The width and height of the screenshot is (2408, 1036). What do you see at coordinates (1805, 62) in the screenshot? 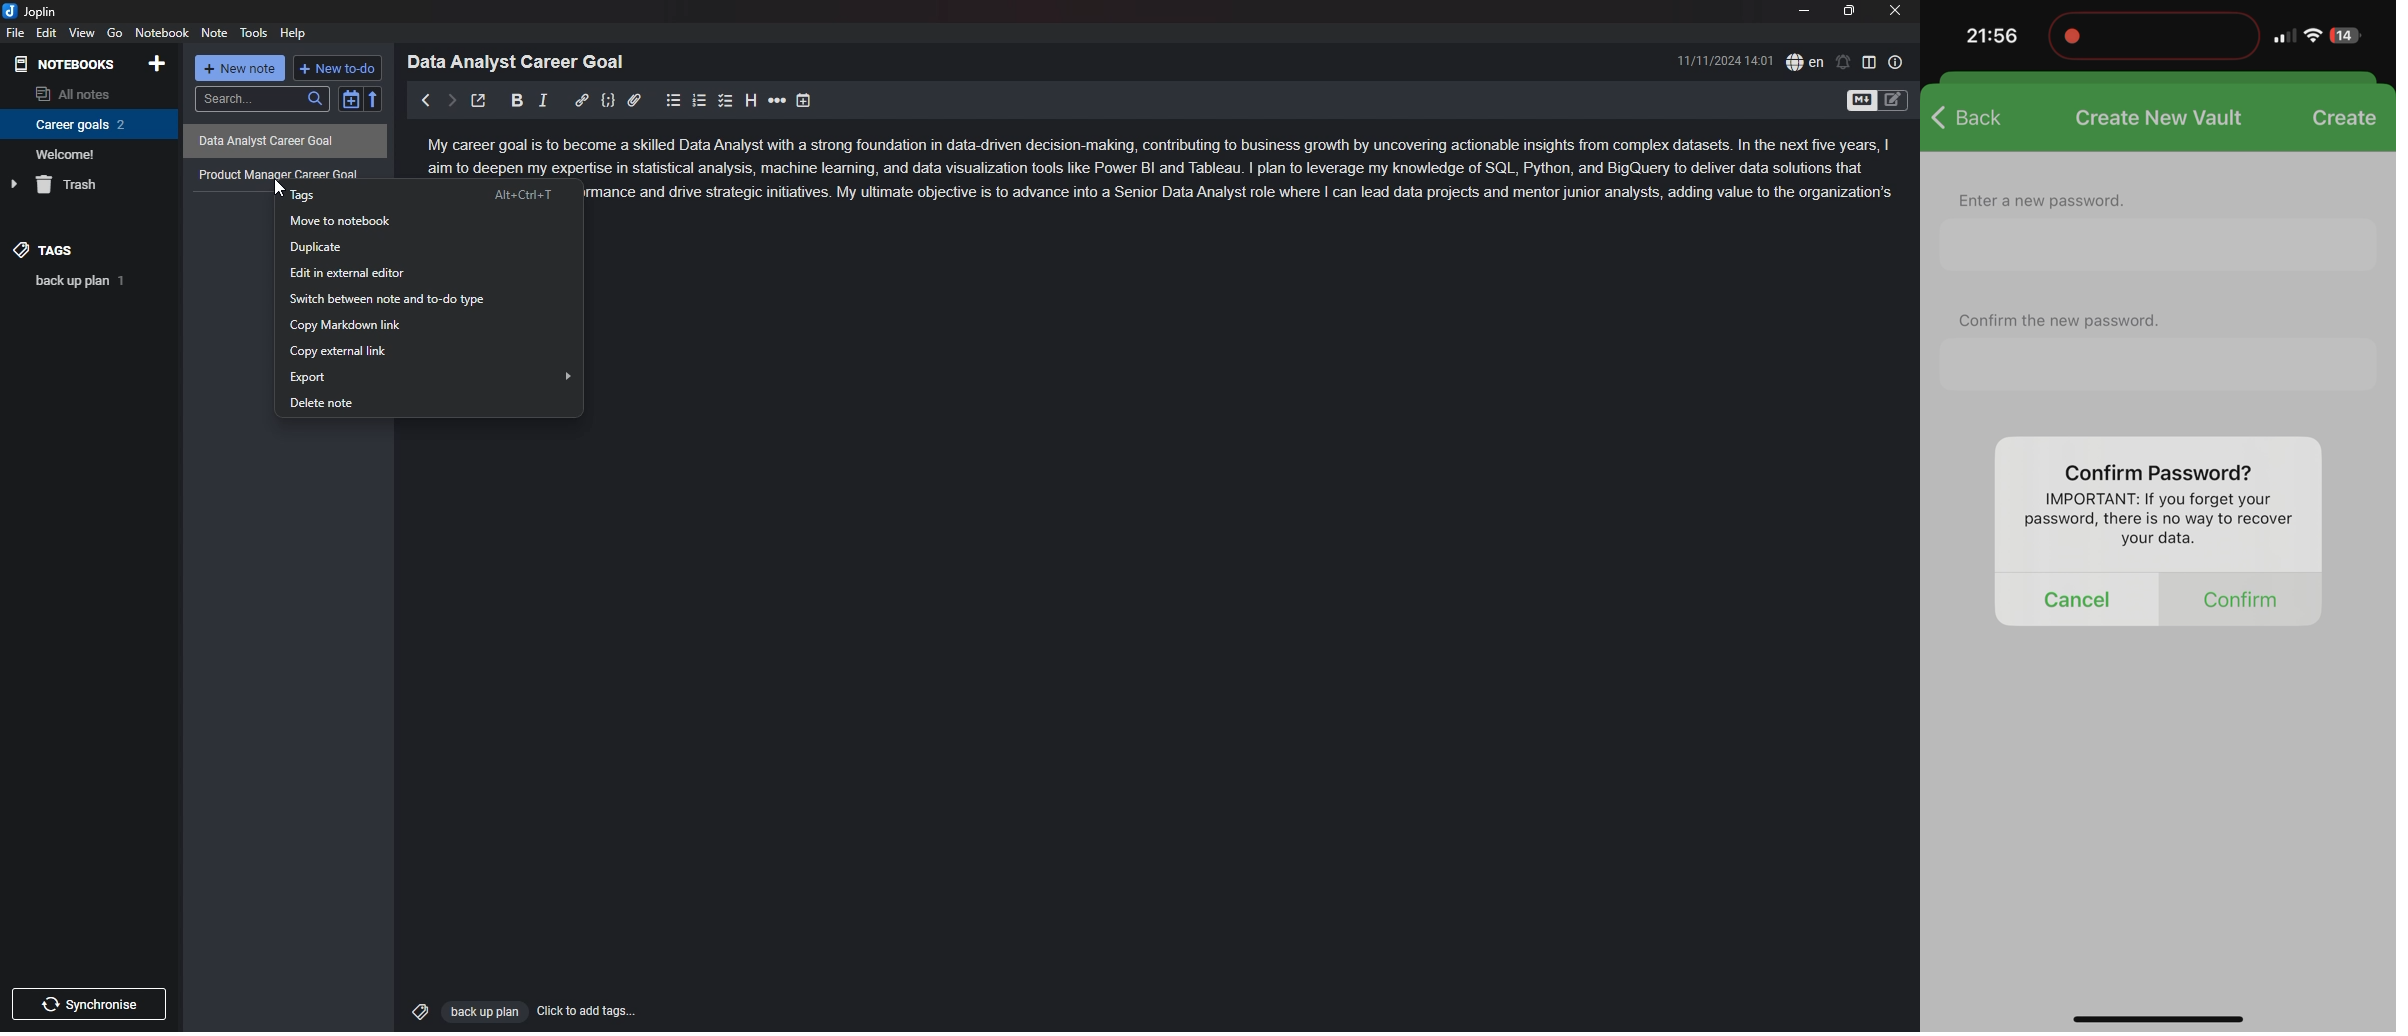
I see `spell check` at bounding box center [1805, 62].